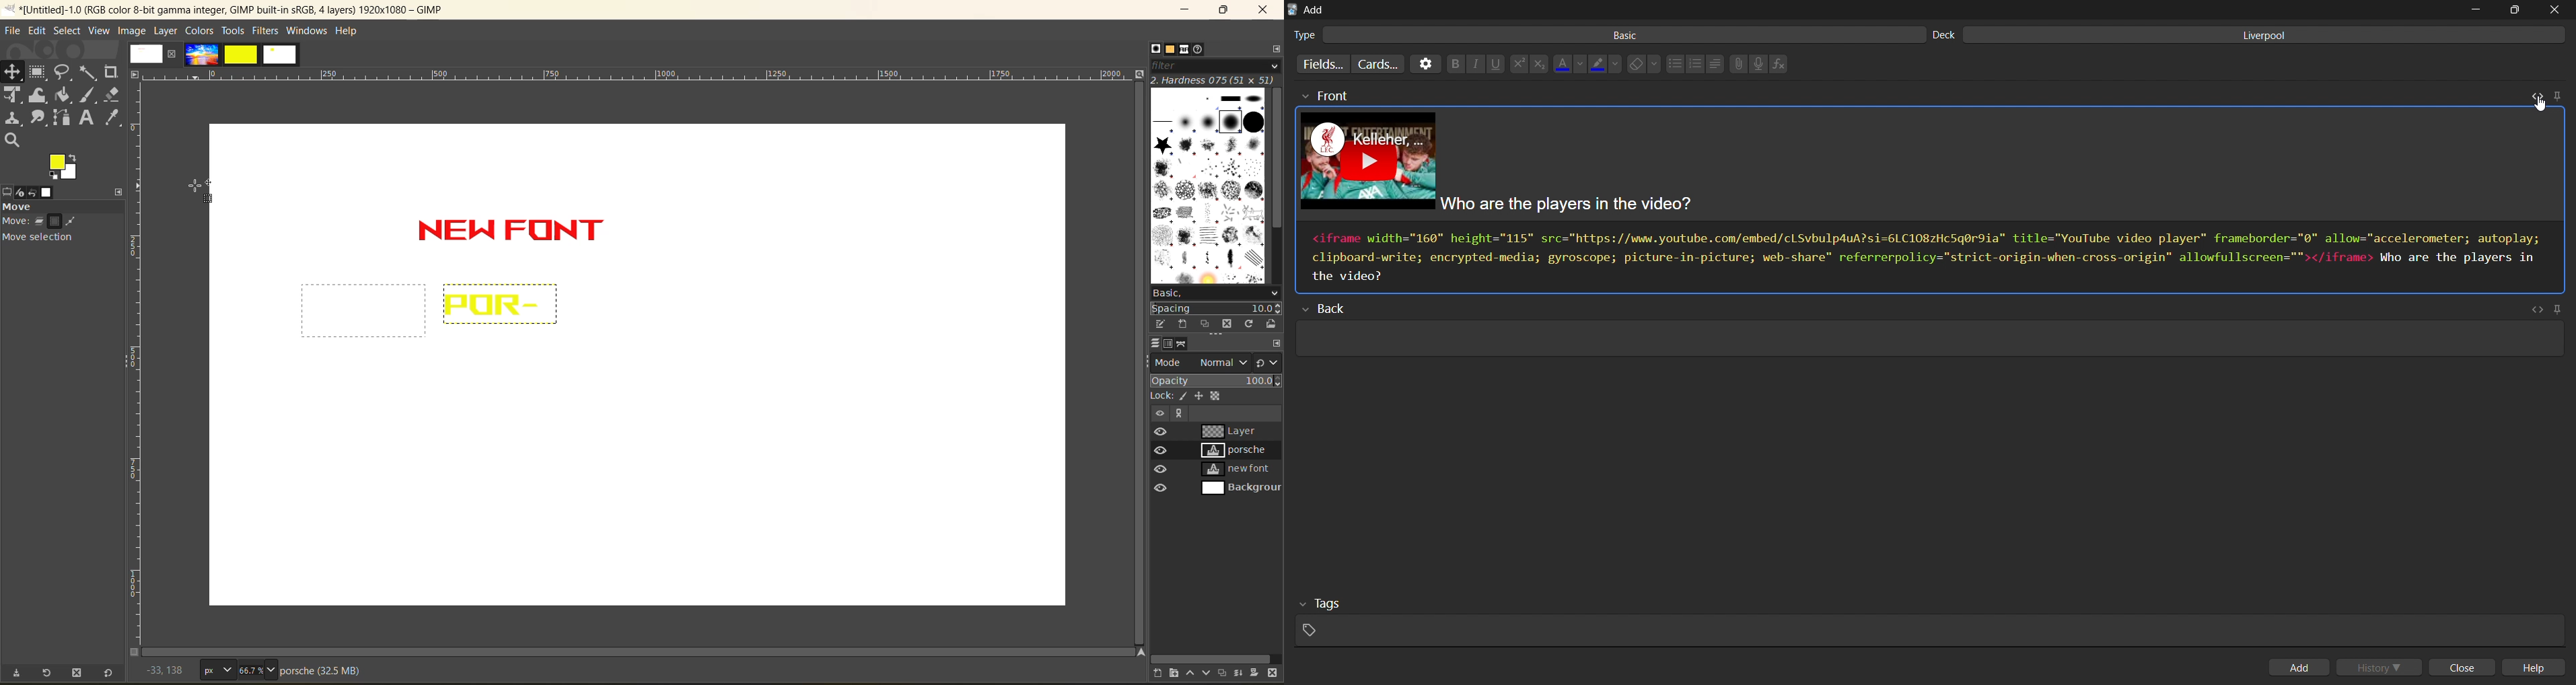 The width and height of the screenshot is (2576, 700). I want to click on customize fields, so click(1320, 64).